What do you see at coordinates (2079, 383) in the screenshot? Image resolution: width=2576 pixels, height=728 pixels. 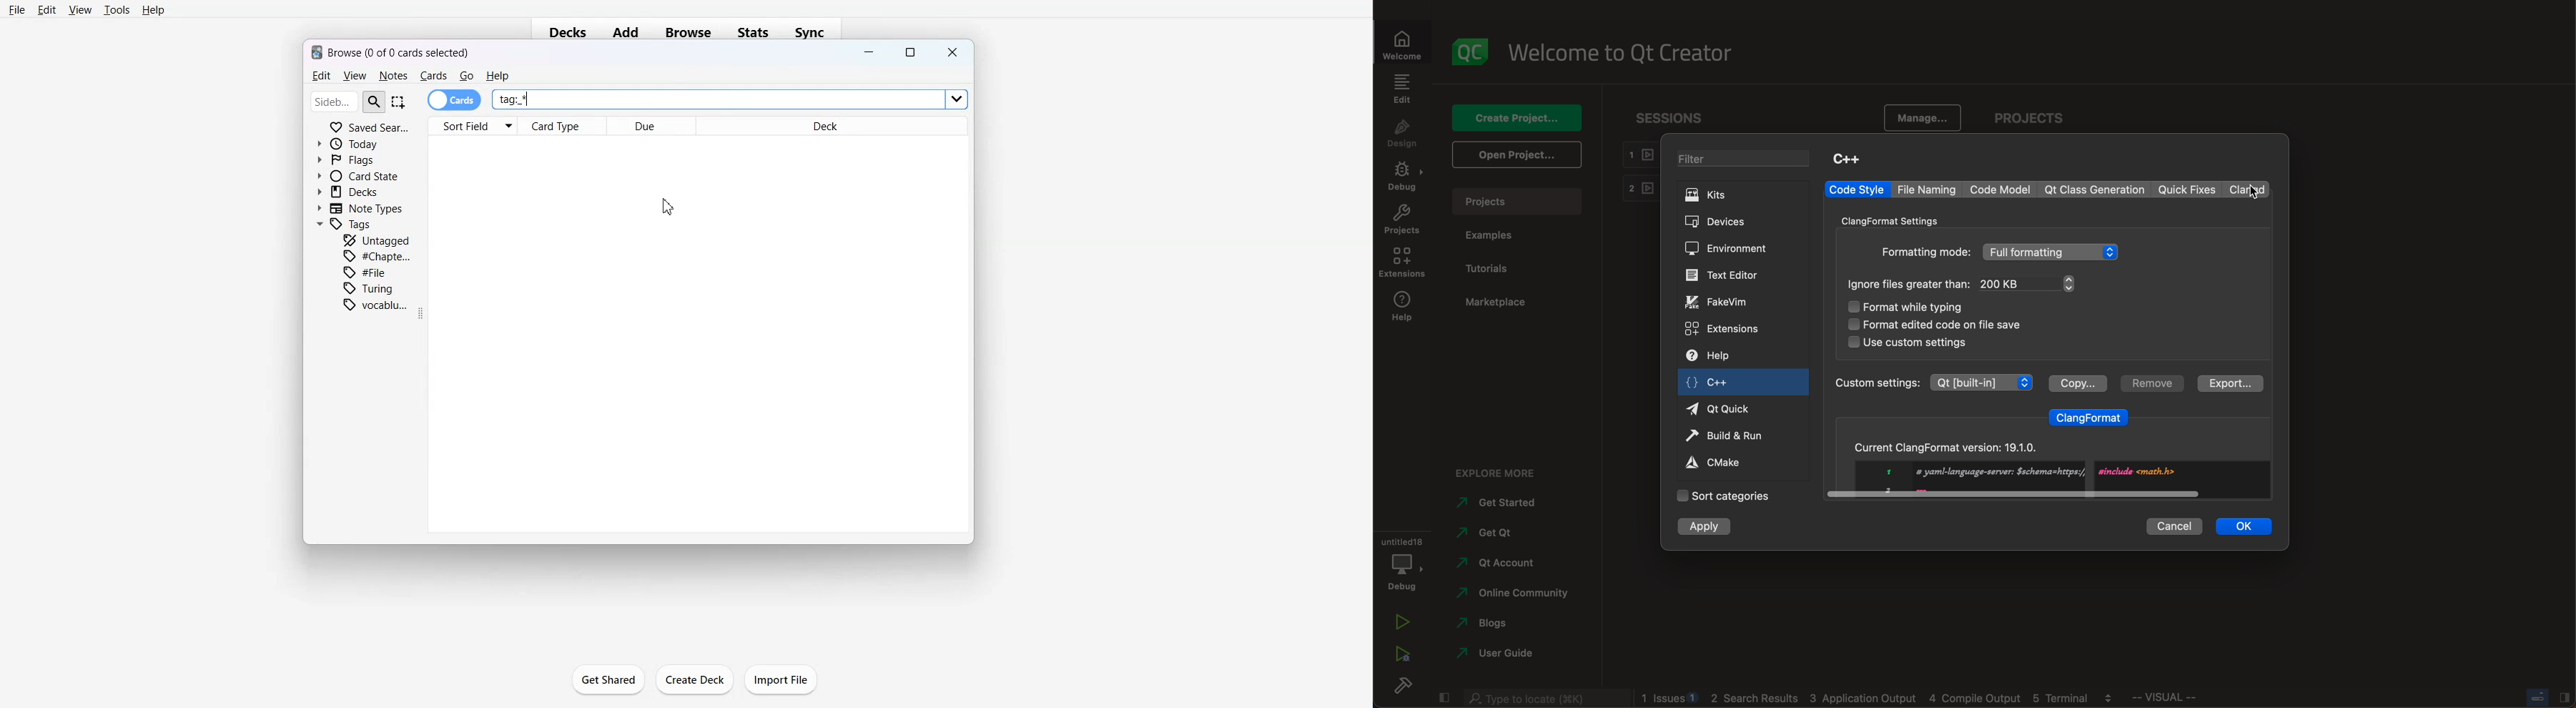 I see `copy` at bounding box center [2079, 383].